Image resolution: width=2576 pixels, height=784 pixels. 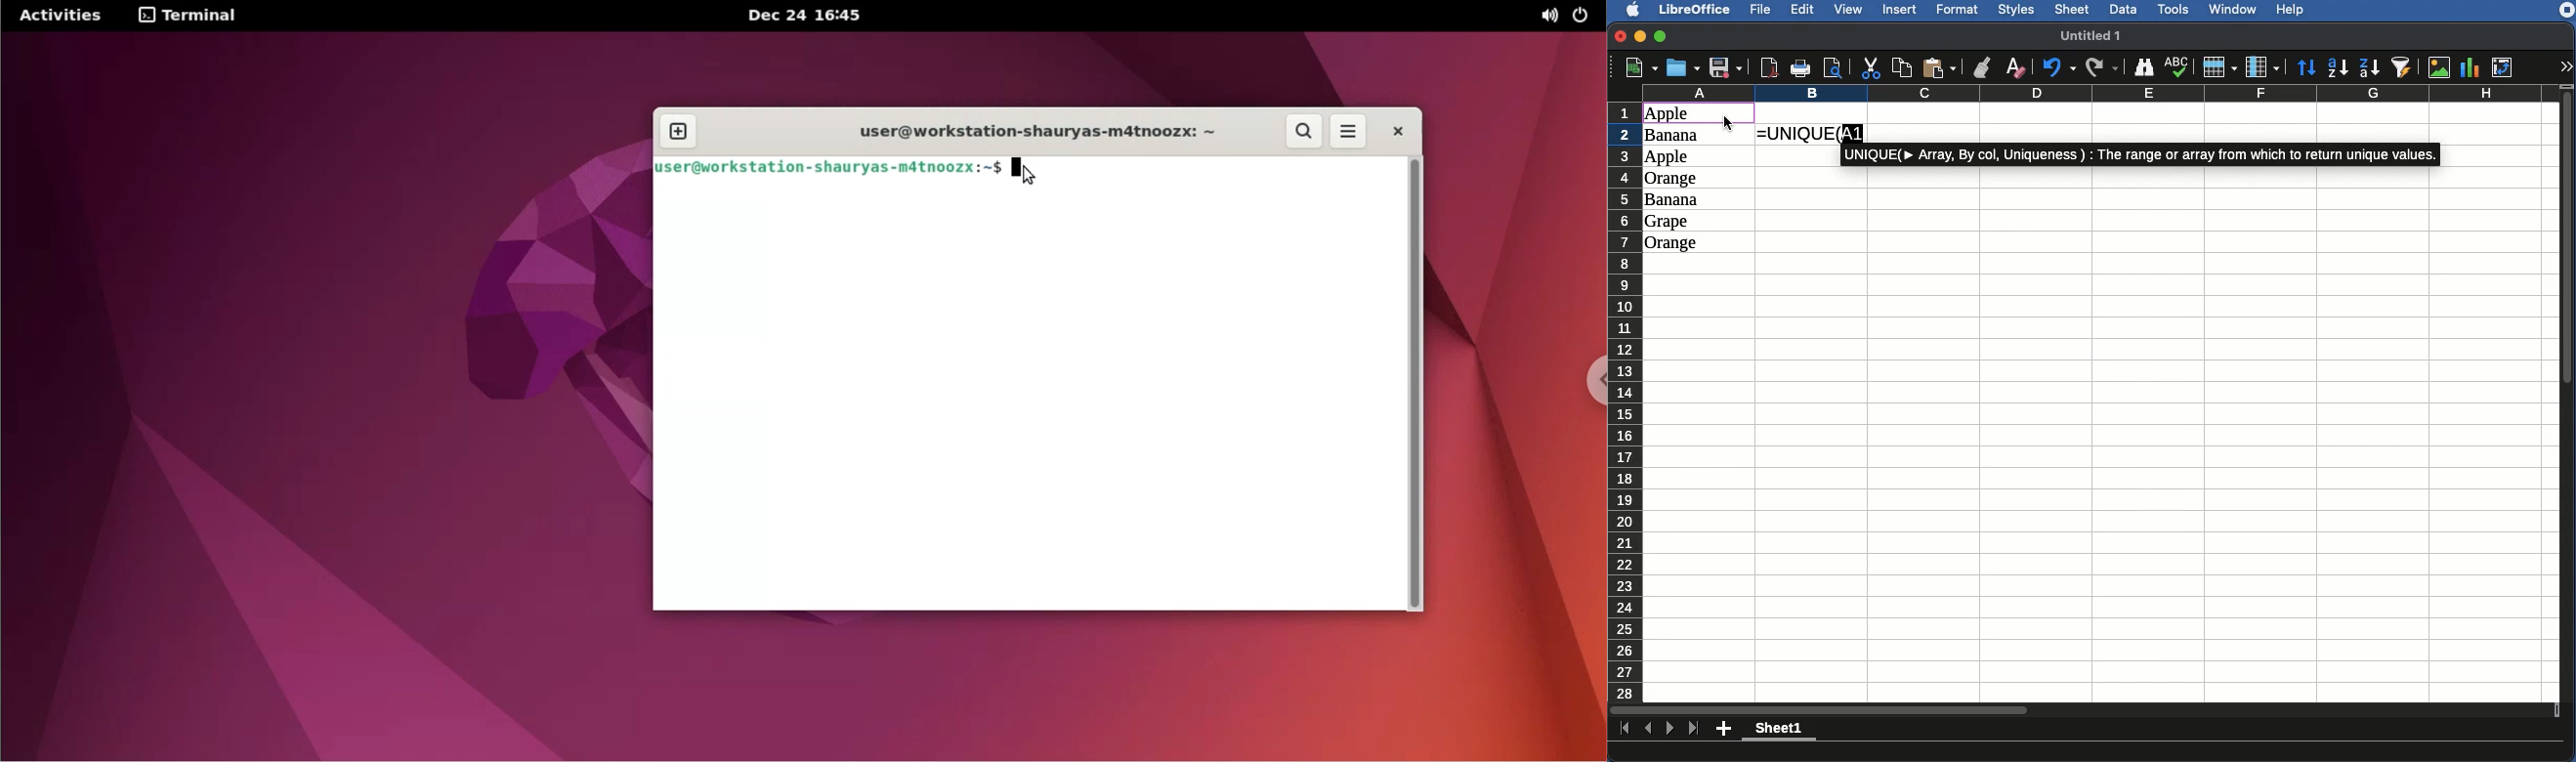 What do you see at coordinates (2140, 154) in the screenshot?
I see `UNIQUE(Array, By col, Uniqueness) : the range or array from which to return unique values.` at bounding box center [2140, 154].